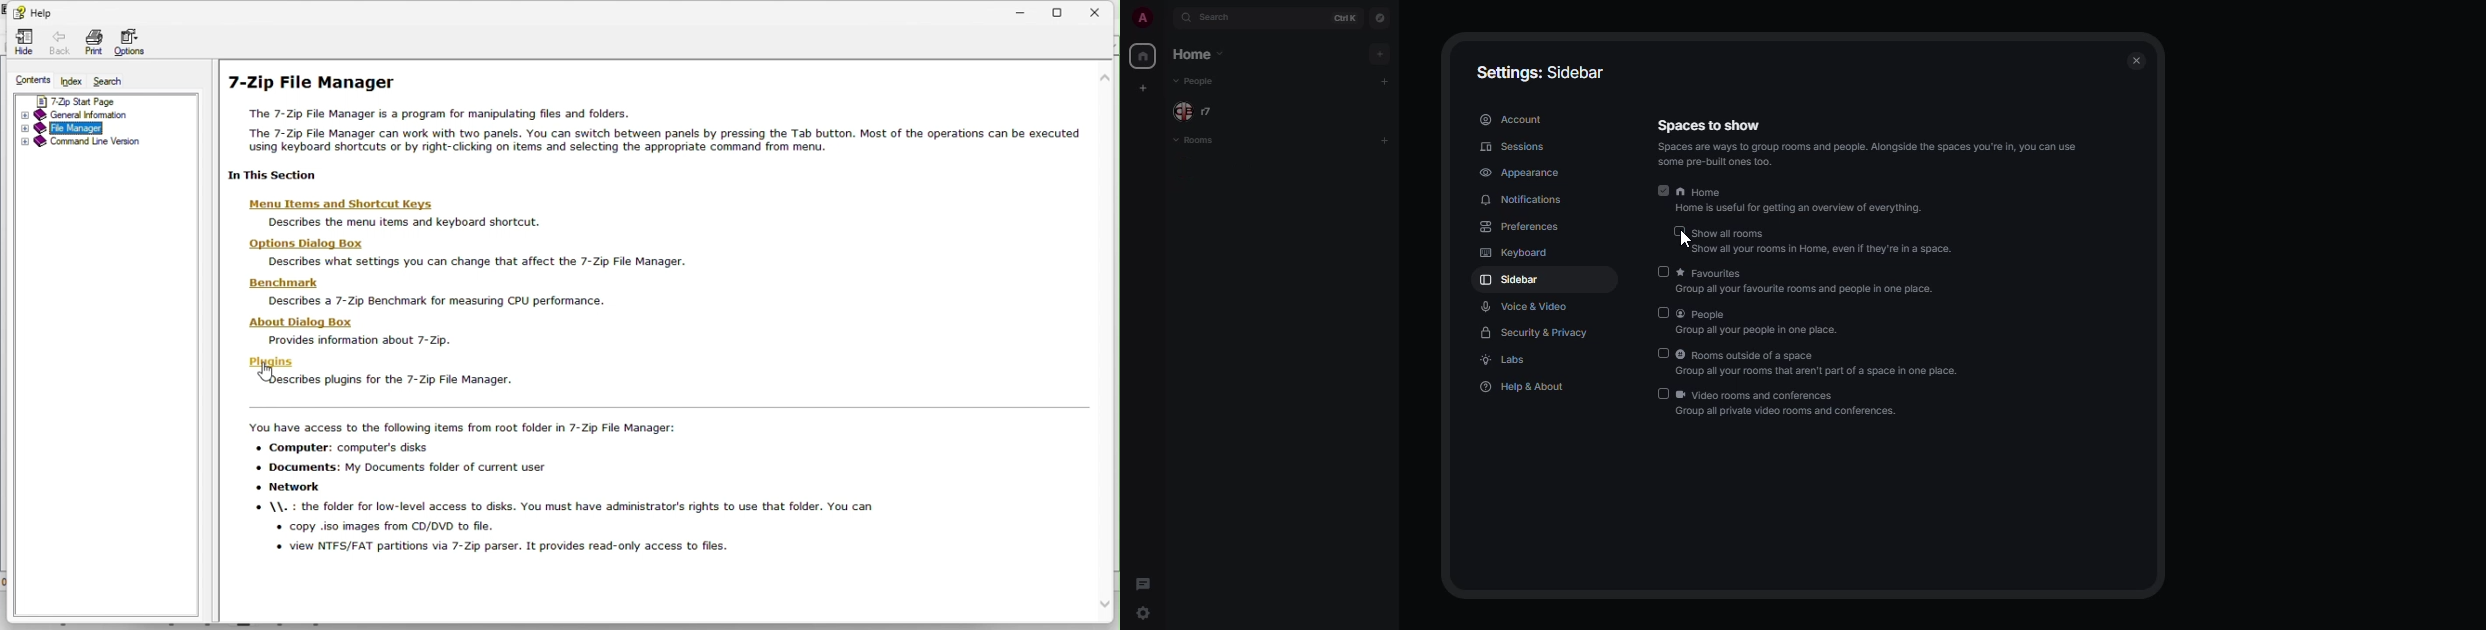 This screenshot has width=2492, height=644. I want to click on info, so click(1872, 156).